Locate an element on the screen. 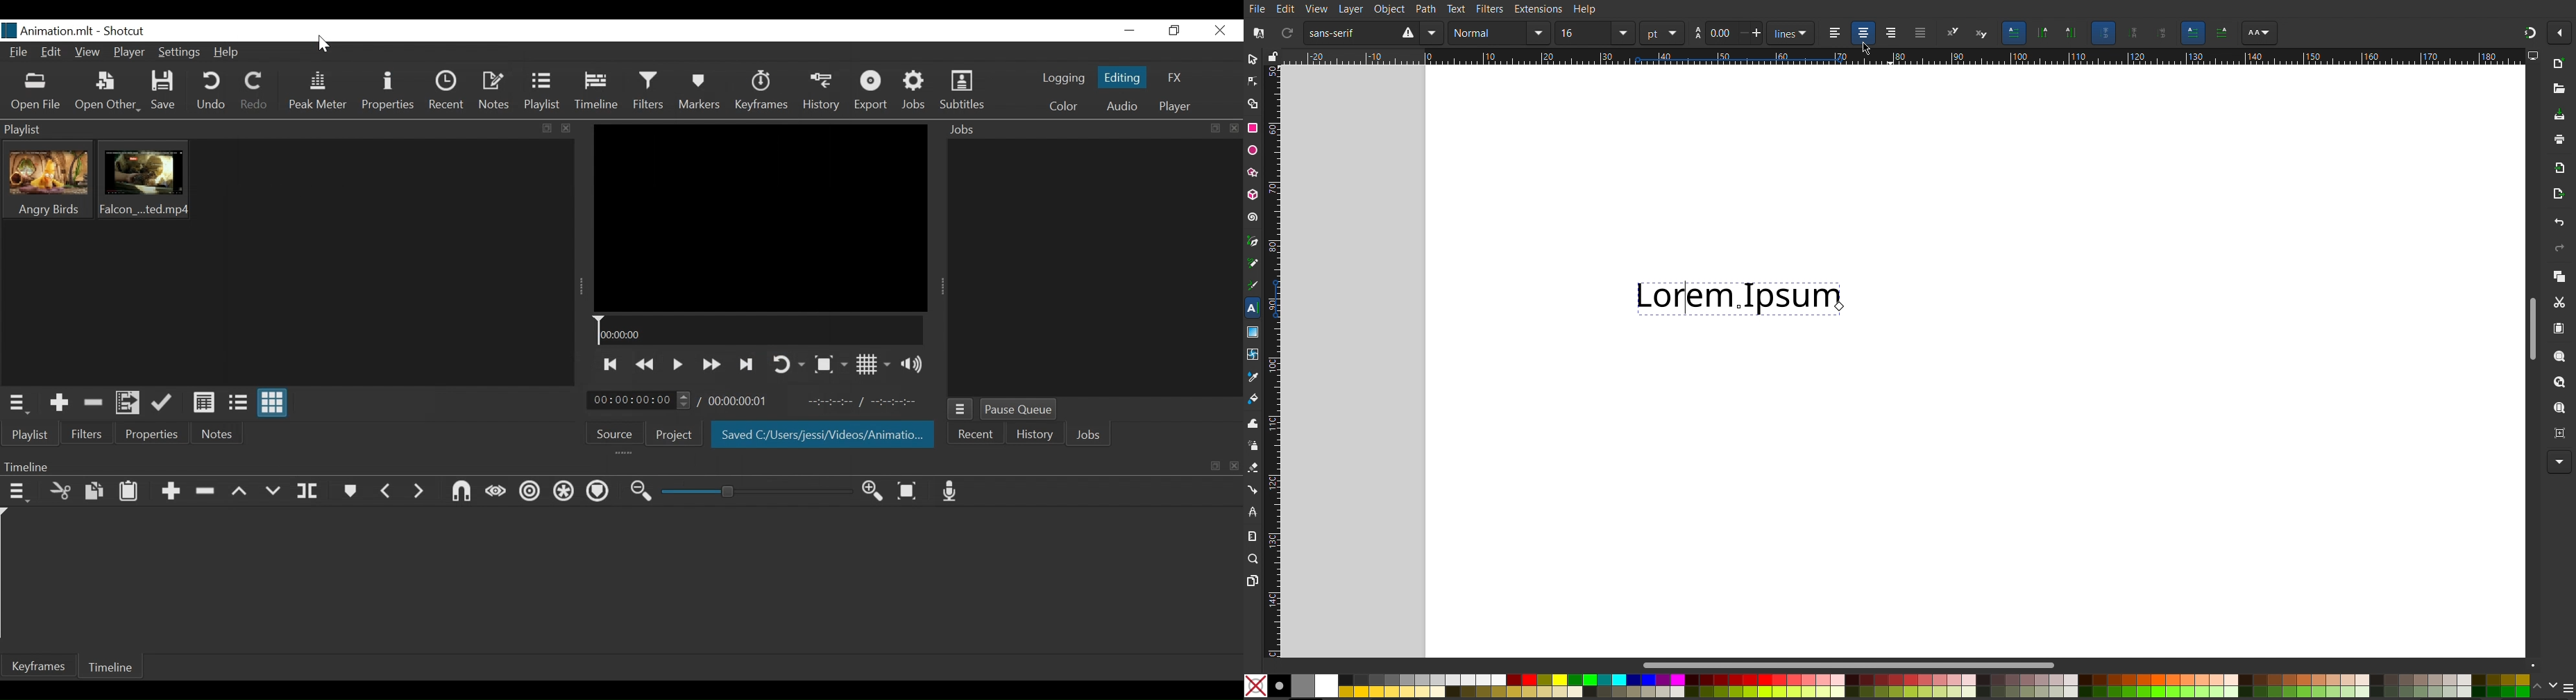 This screenshot has width=2576, height=700. Saved Path is located at coordinates (822, 436).